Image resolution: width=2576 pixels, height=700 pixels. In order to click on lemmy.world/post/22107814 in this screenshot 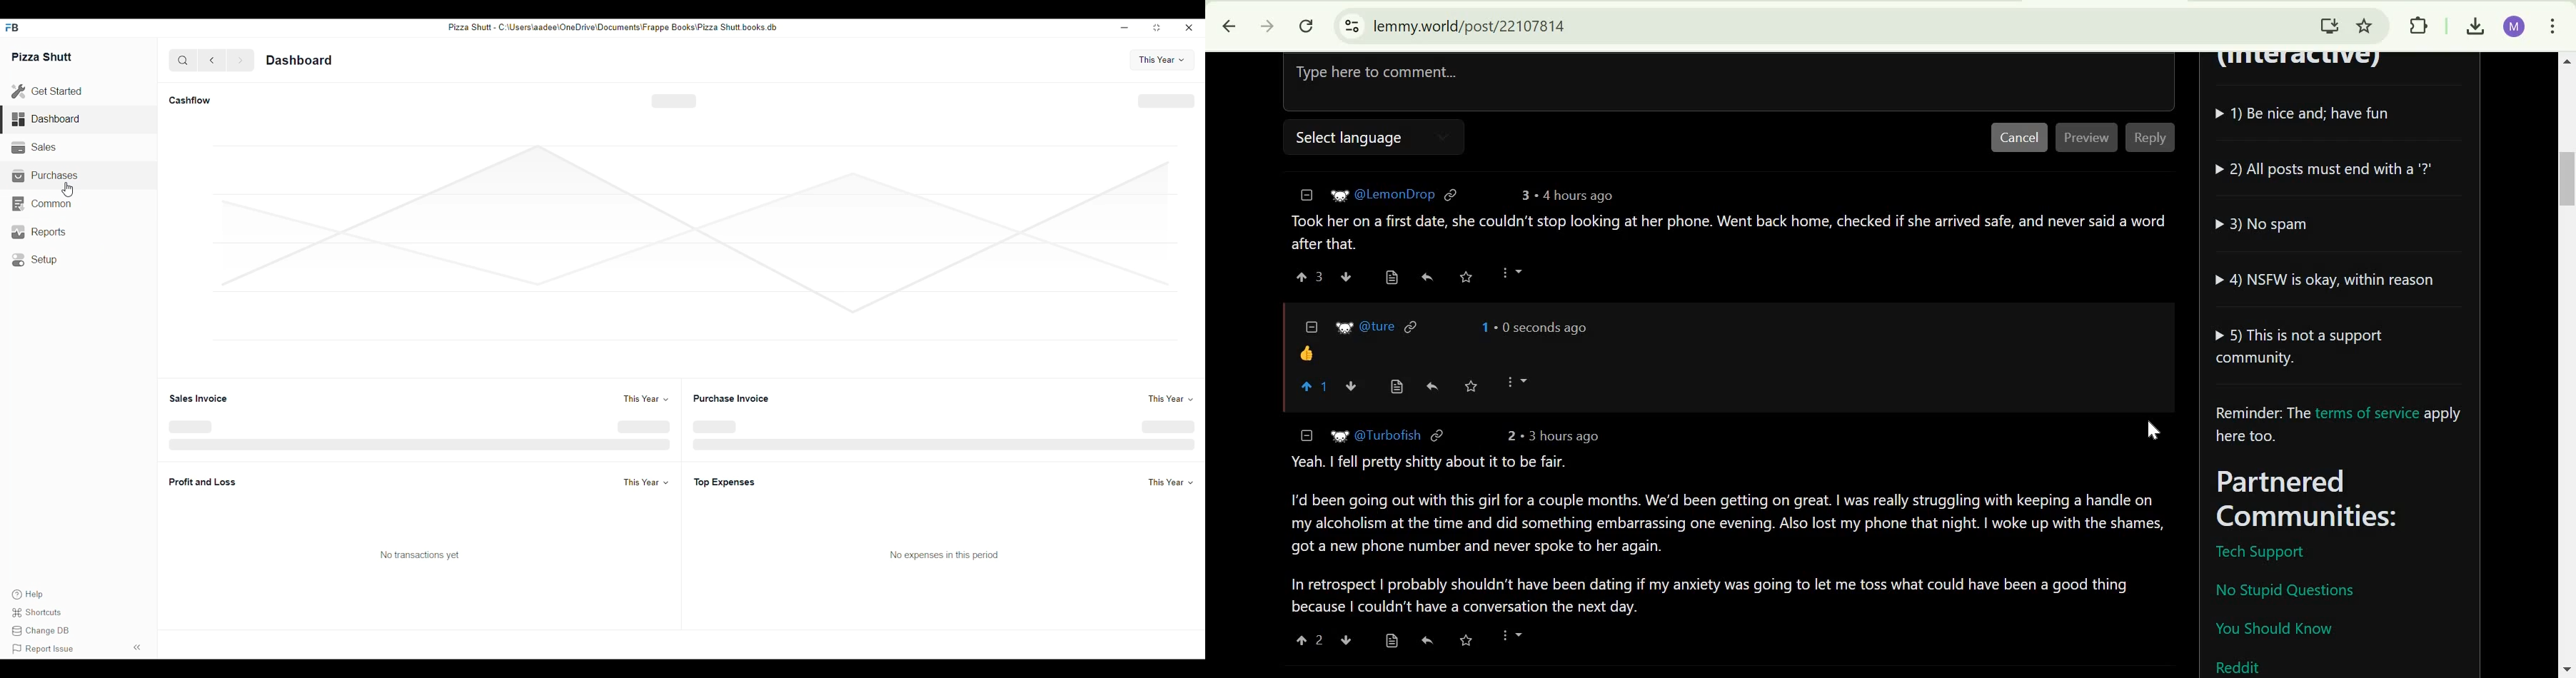, I will do `click(1469, 25)`.